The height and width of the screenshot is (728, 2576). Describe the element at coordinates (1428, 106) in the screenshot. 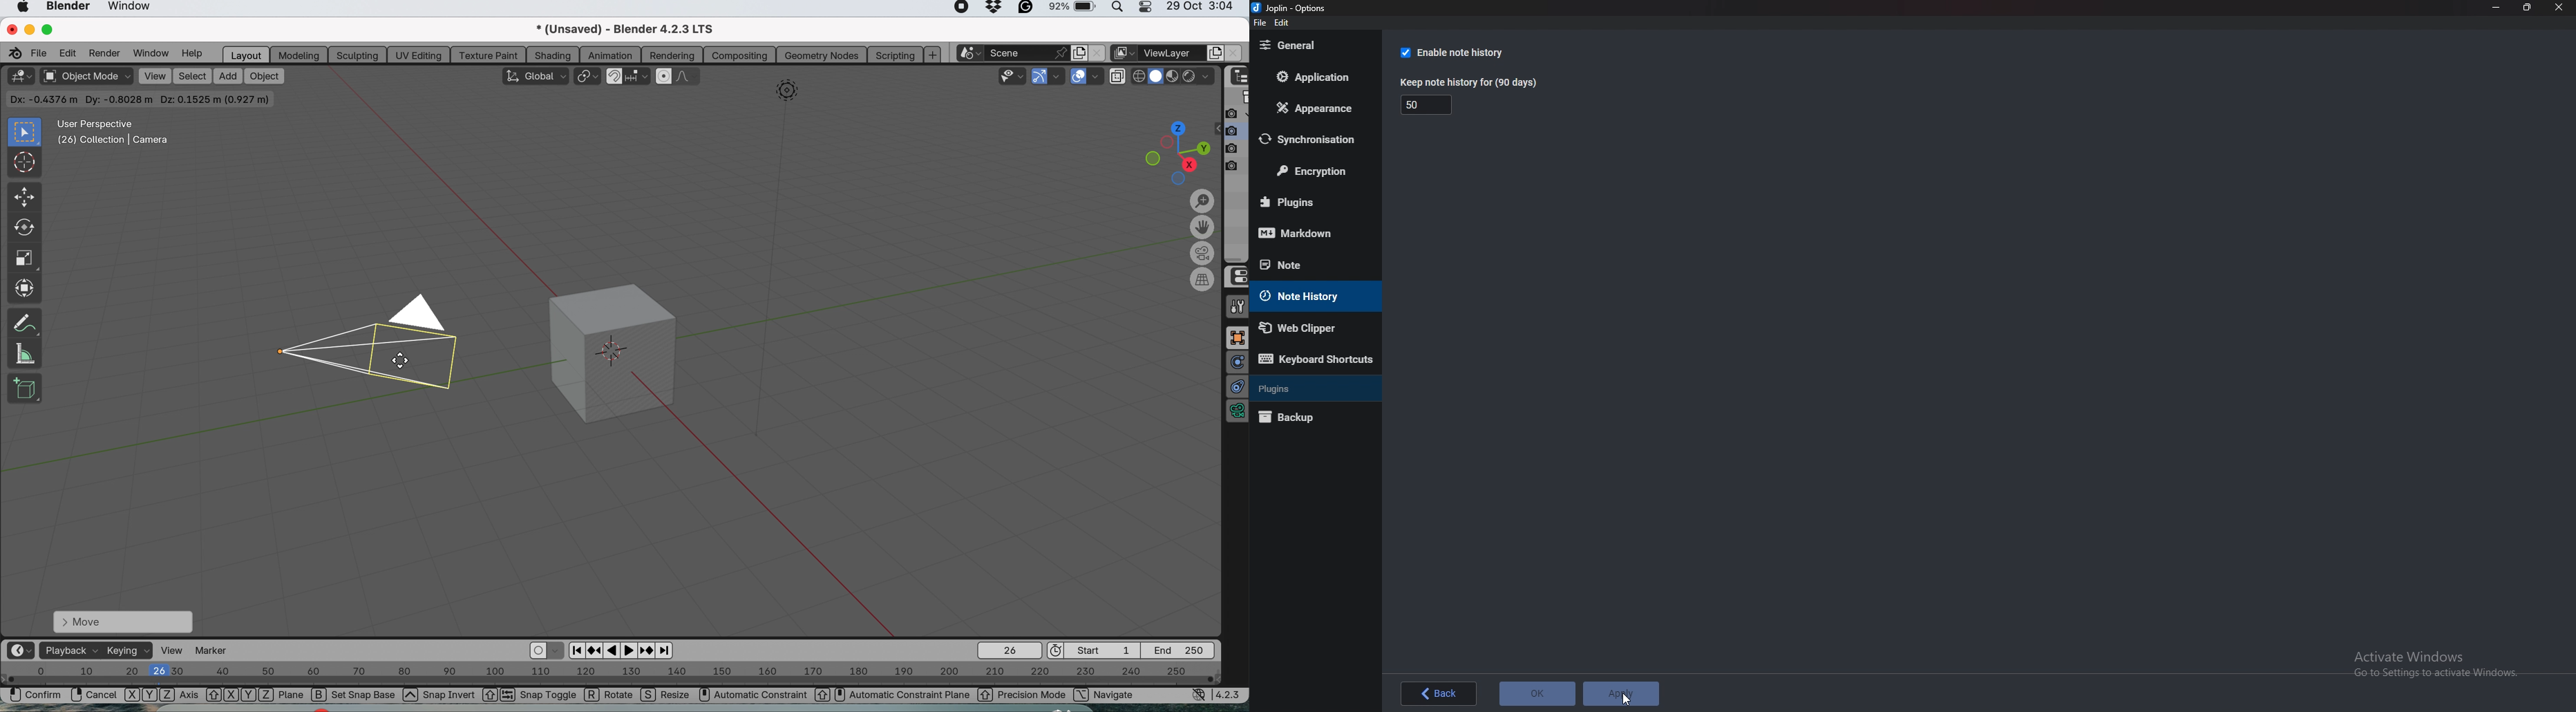

I see `50 ` at that location.